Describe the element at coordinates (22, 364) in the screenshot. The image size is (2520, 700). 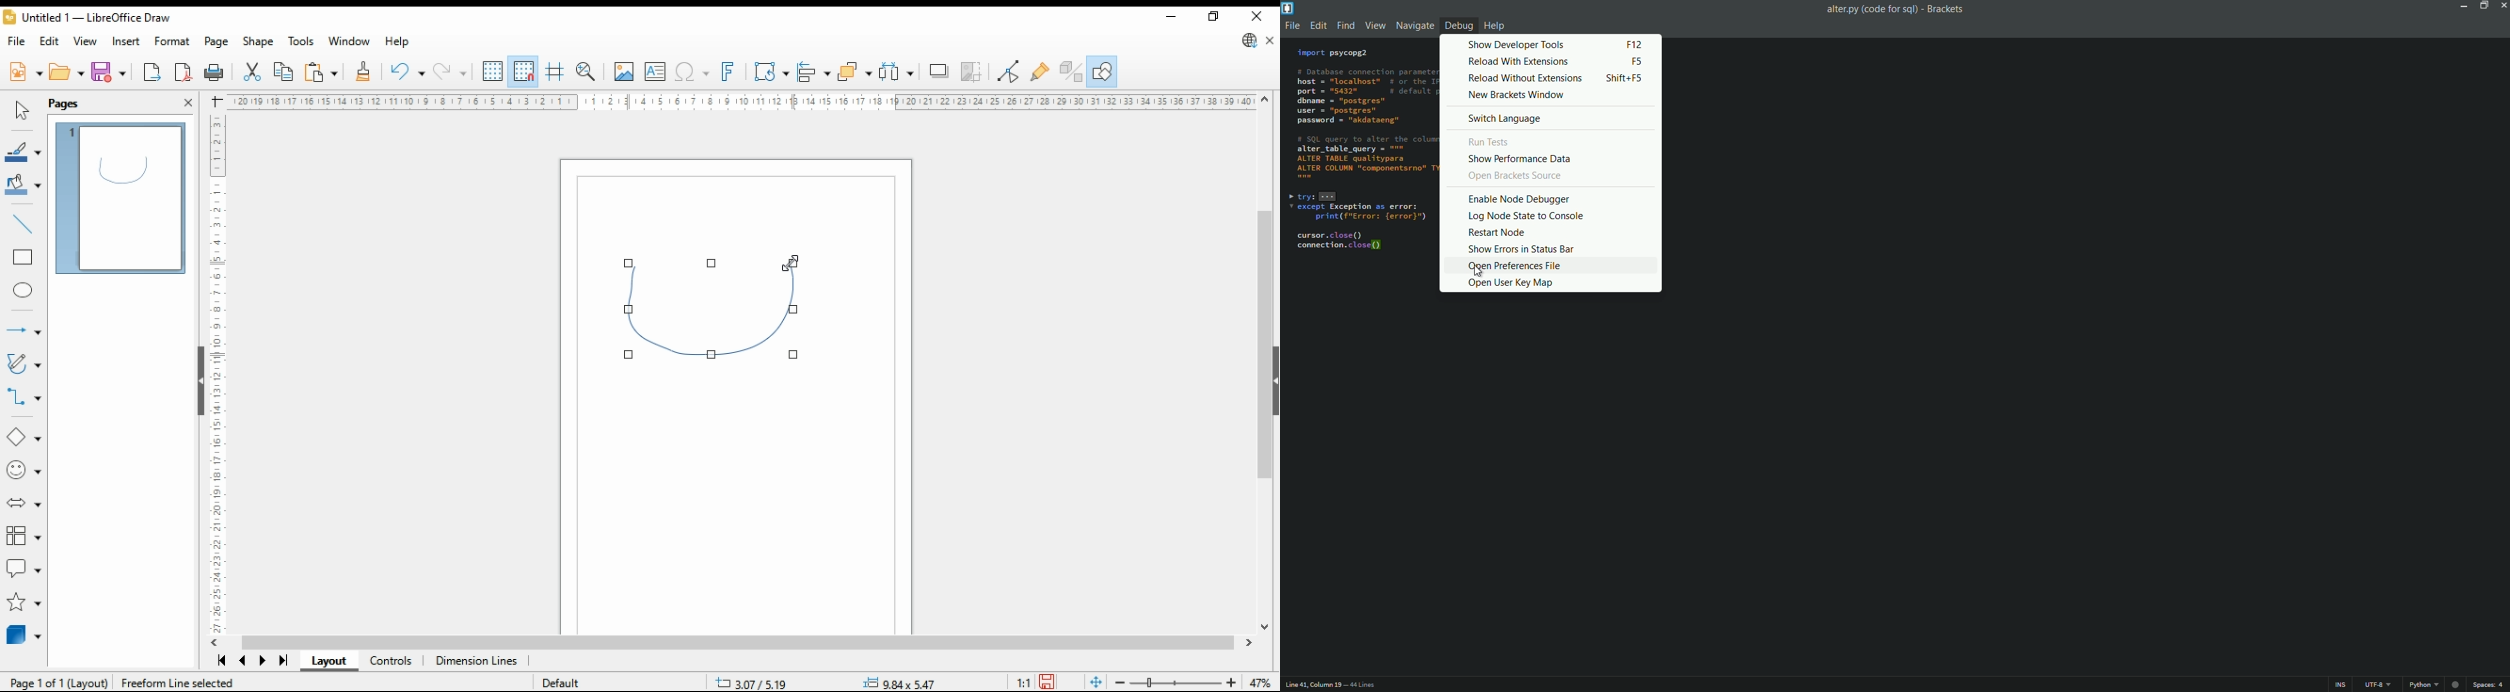
I see `curves and polygons` at that location.